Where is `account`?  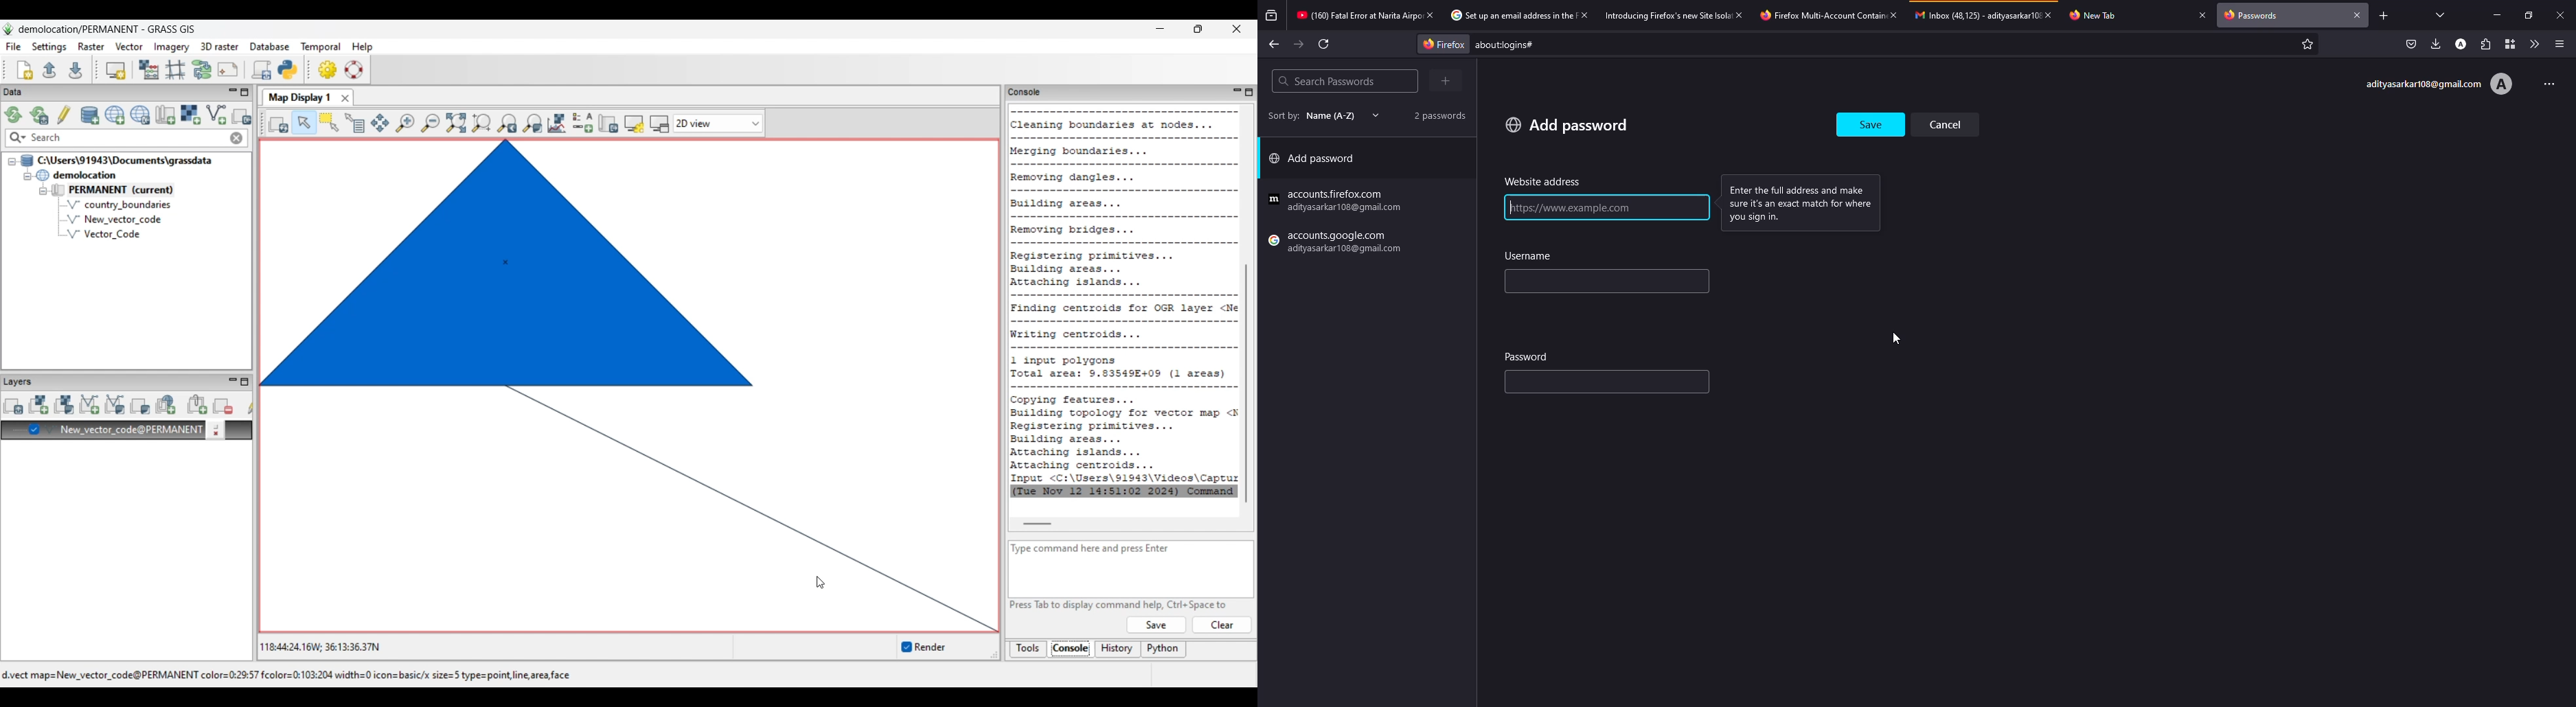 account is located at coordinates (2463, 43).